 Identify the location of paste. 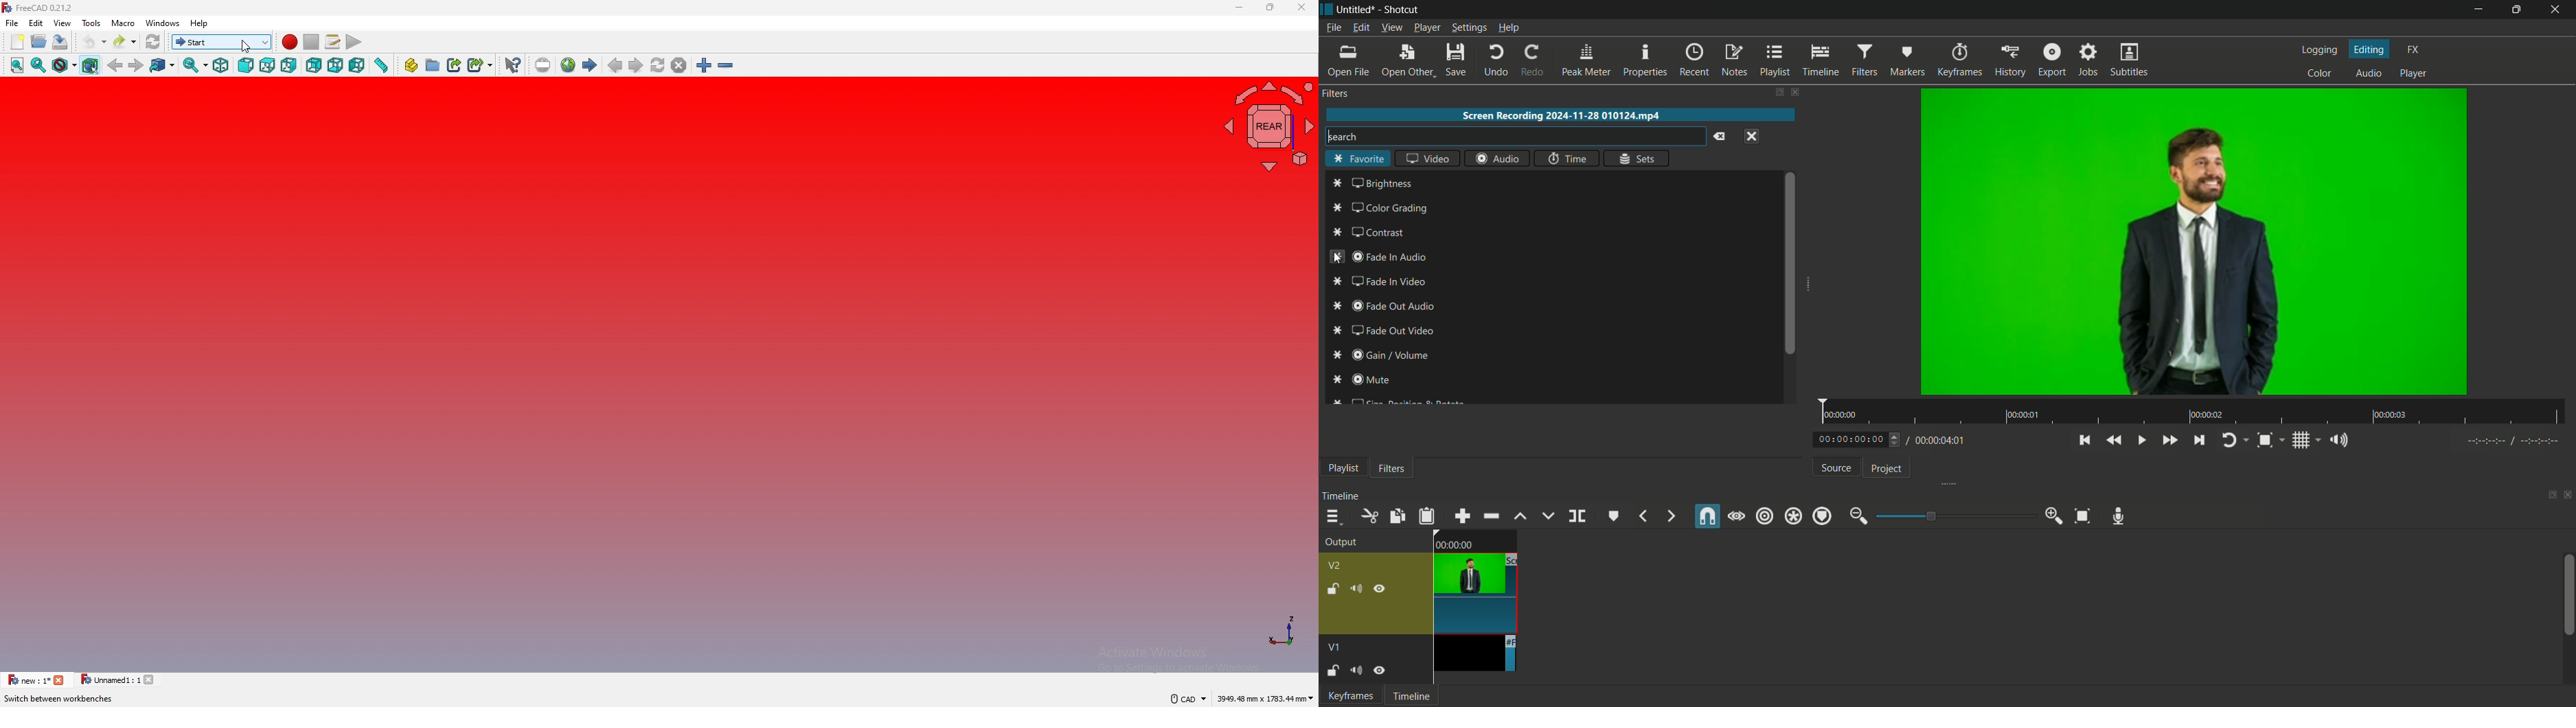
(1427, 516).